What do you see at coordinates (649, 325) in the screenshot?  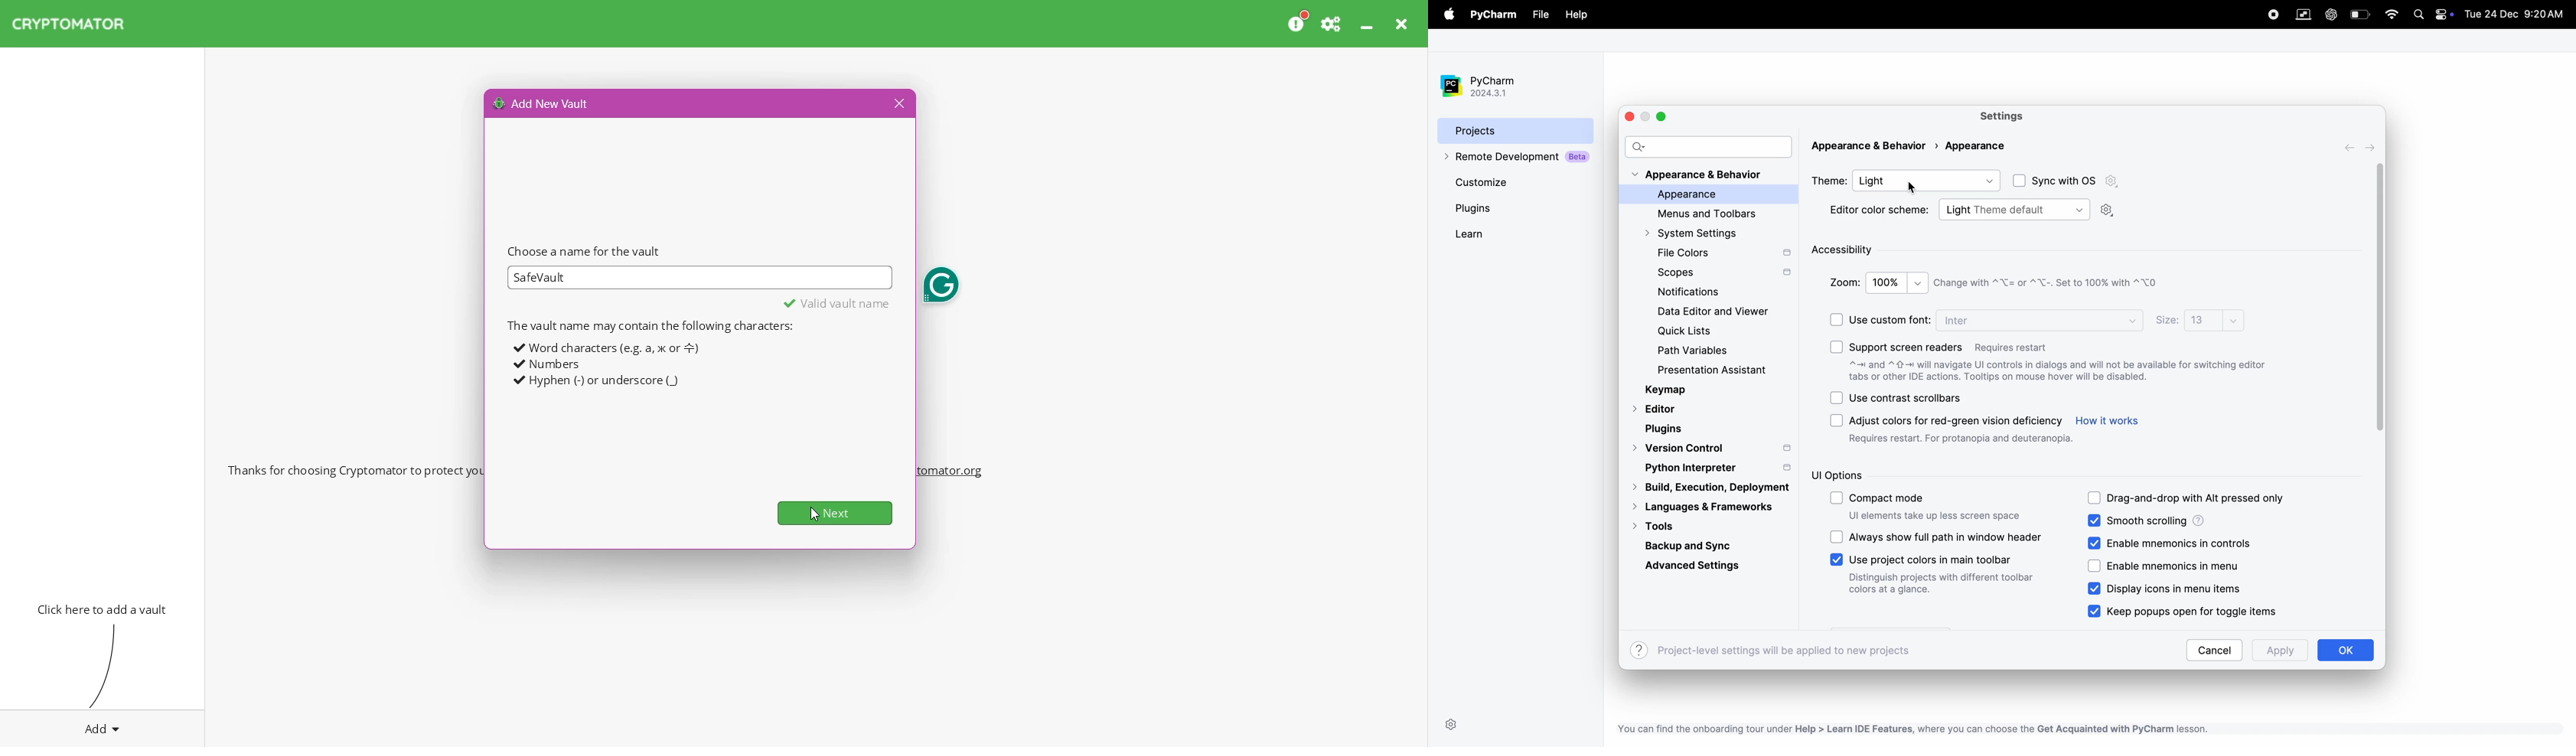 I see `The vault name may contain the following characters` at bounding box center [649, 325].